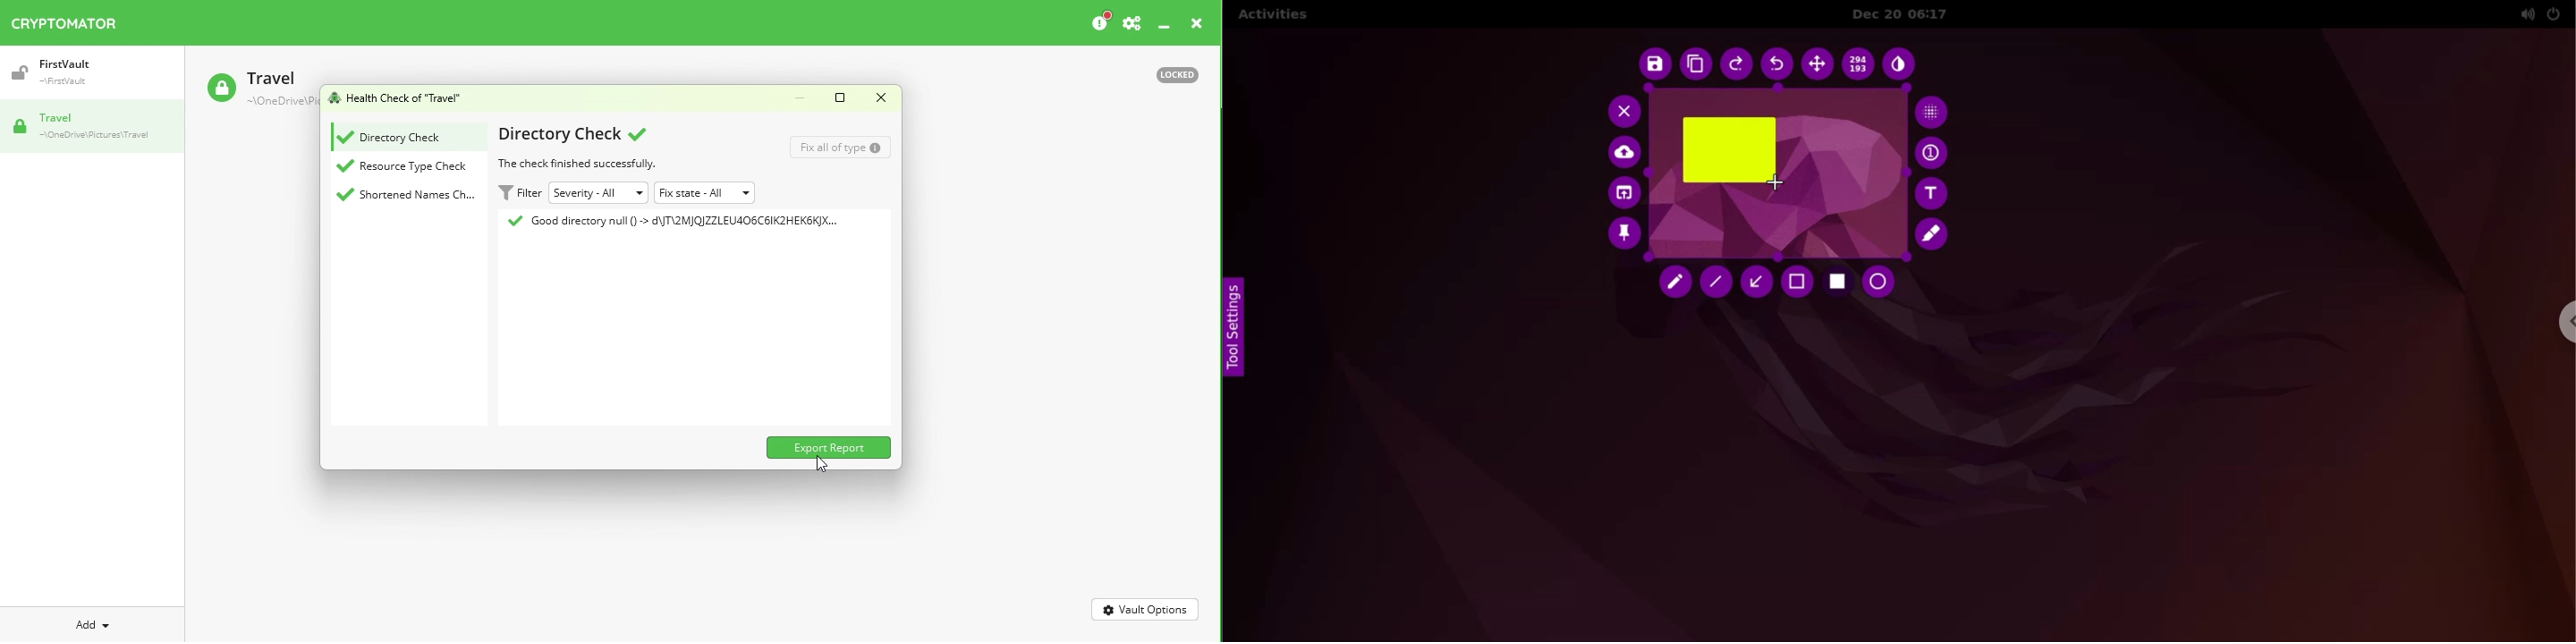 The width and height of the screenshot is (2576, 644). I want to click on Maximize, so click(841, 98).